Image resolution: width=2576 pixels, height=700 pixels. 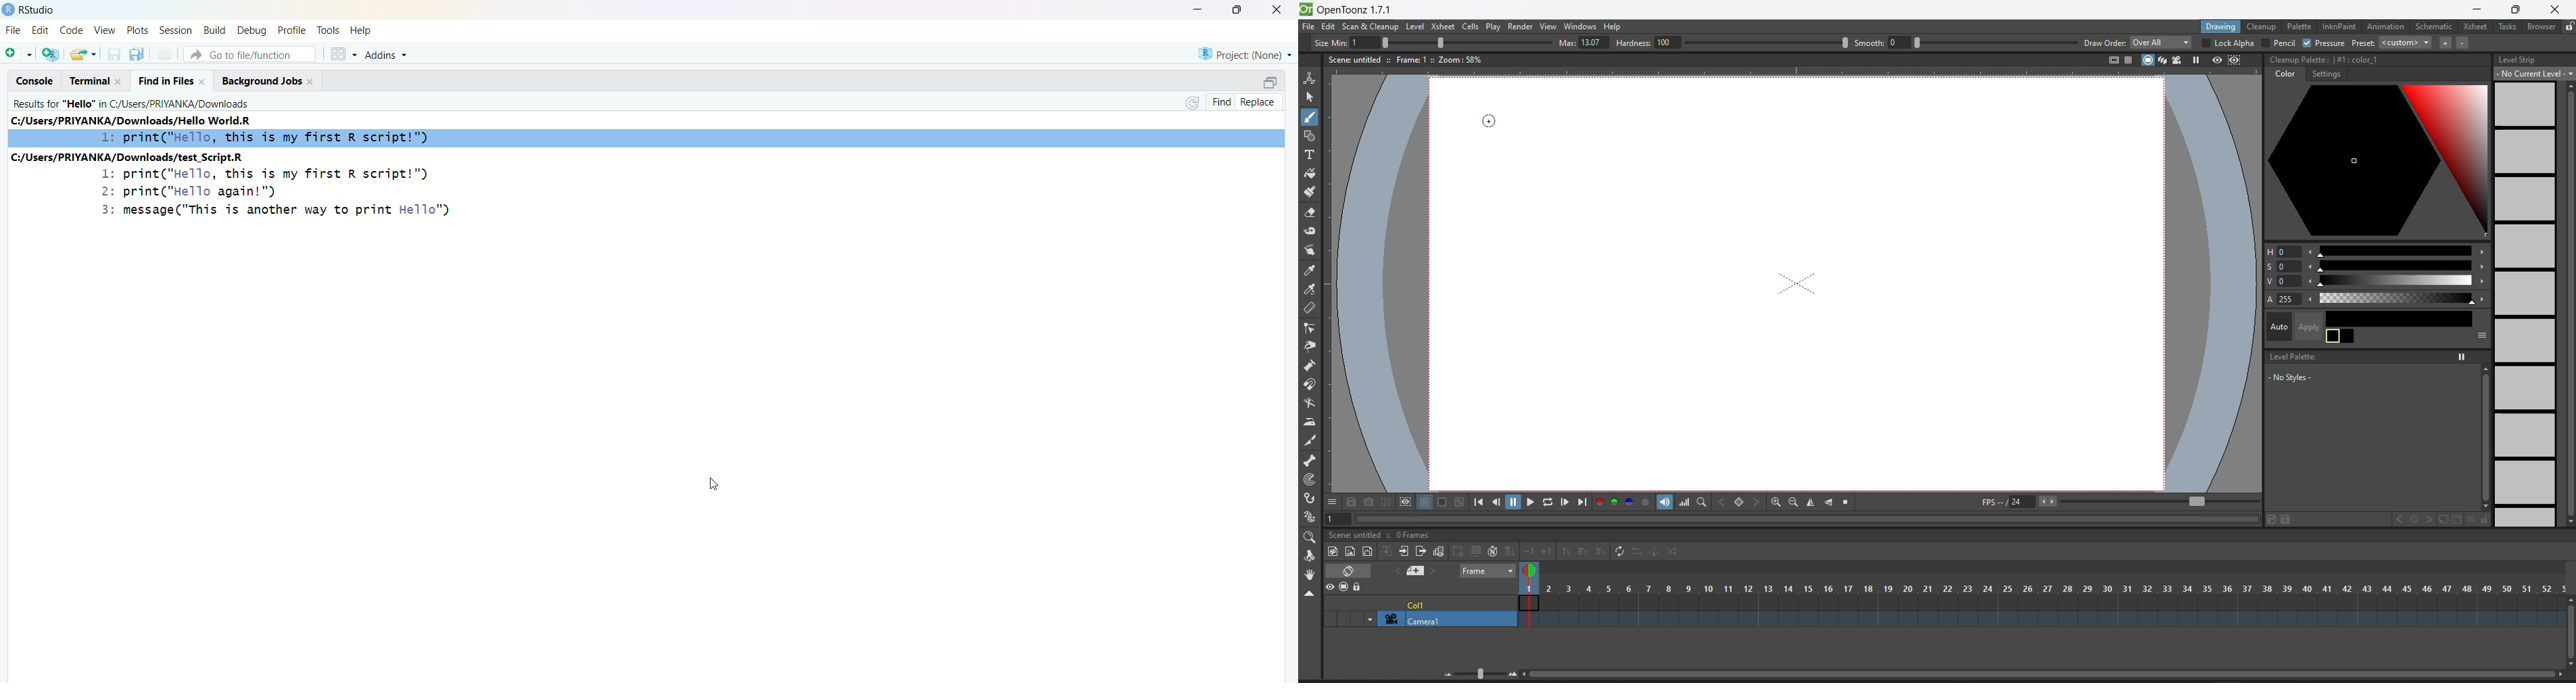 What do you see at coordinates (1311, 403) in the screenshot?
I see `blender tool` at bounding box center [1311, 403].